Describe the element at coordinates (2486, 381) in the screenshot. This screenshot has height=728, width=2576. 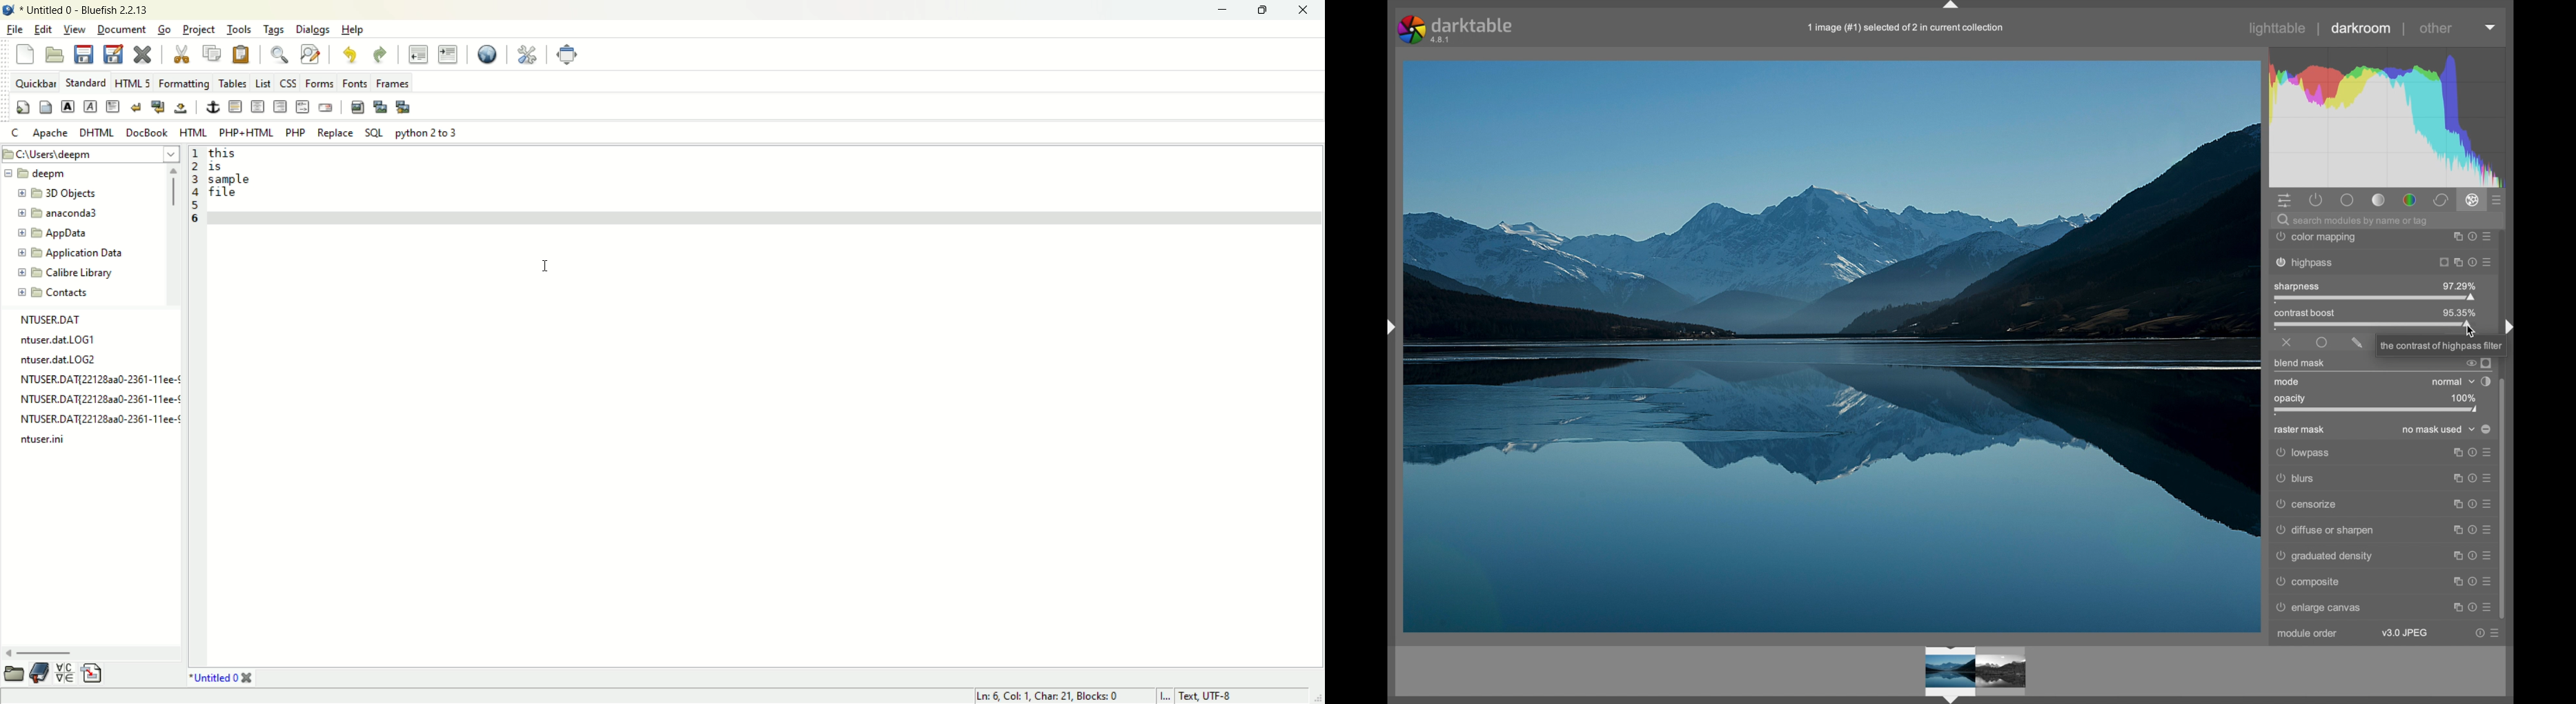
I see `toggle blending order` at that location.